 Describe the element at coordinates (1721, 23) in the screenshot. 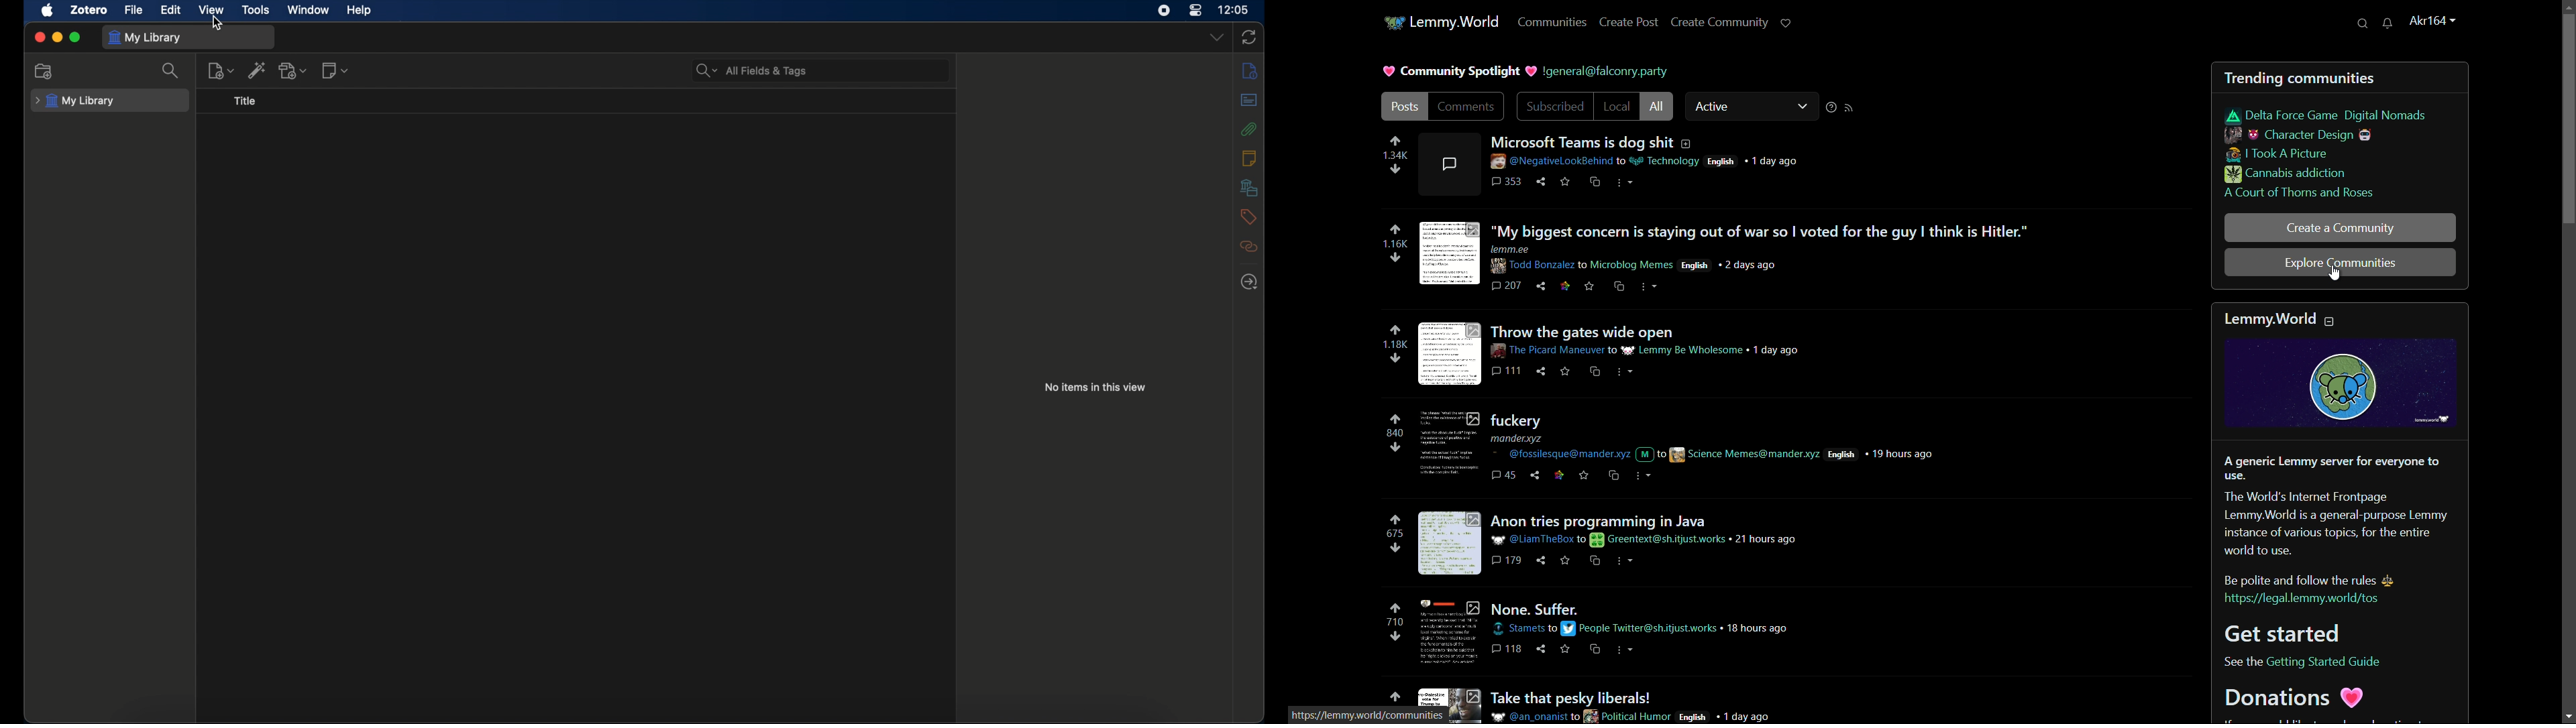

I see `create community` at that location.